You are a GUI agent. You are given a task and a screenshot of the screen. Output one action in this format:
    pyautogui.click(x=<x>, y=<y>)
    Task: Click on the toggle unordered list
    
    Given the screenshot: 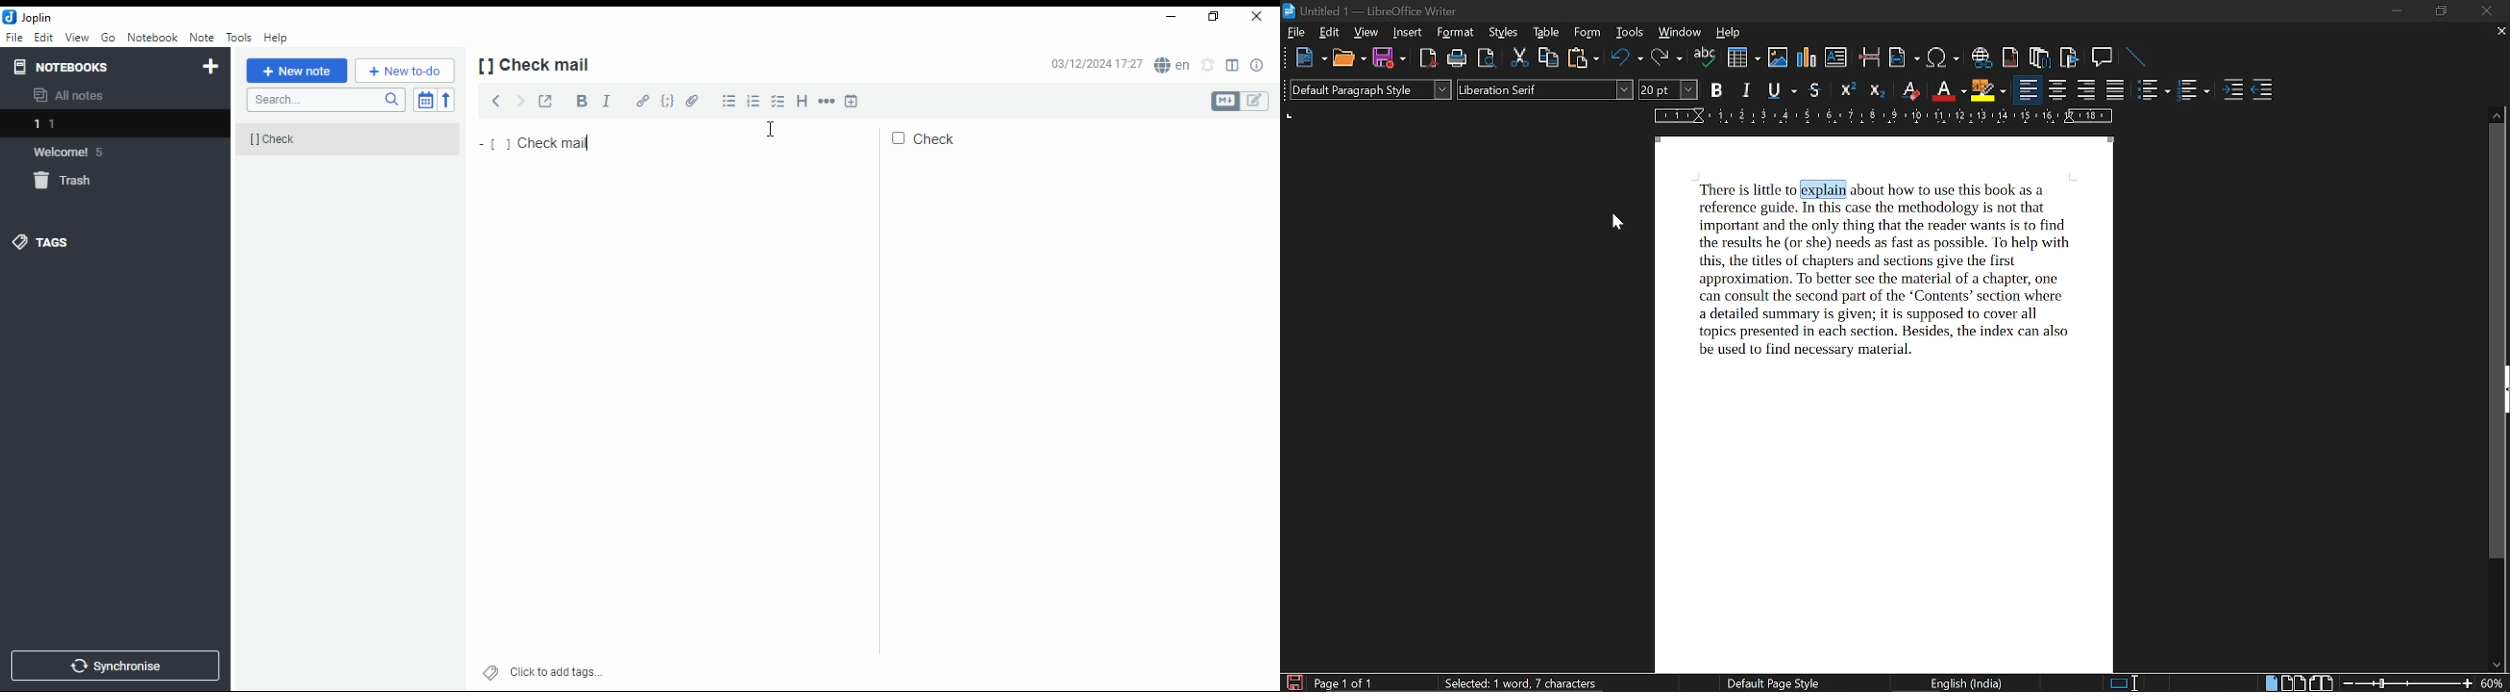 What is the action you would take?
    pyautogui.click(x=2193, y=91)
    